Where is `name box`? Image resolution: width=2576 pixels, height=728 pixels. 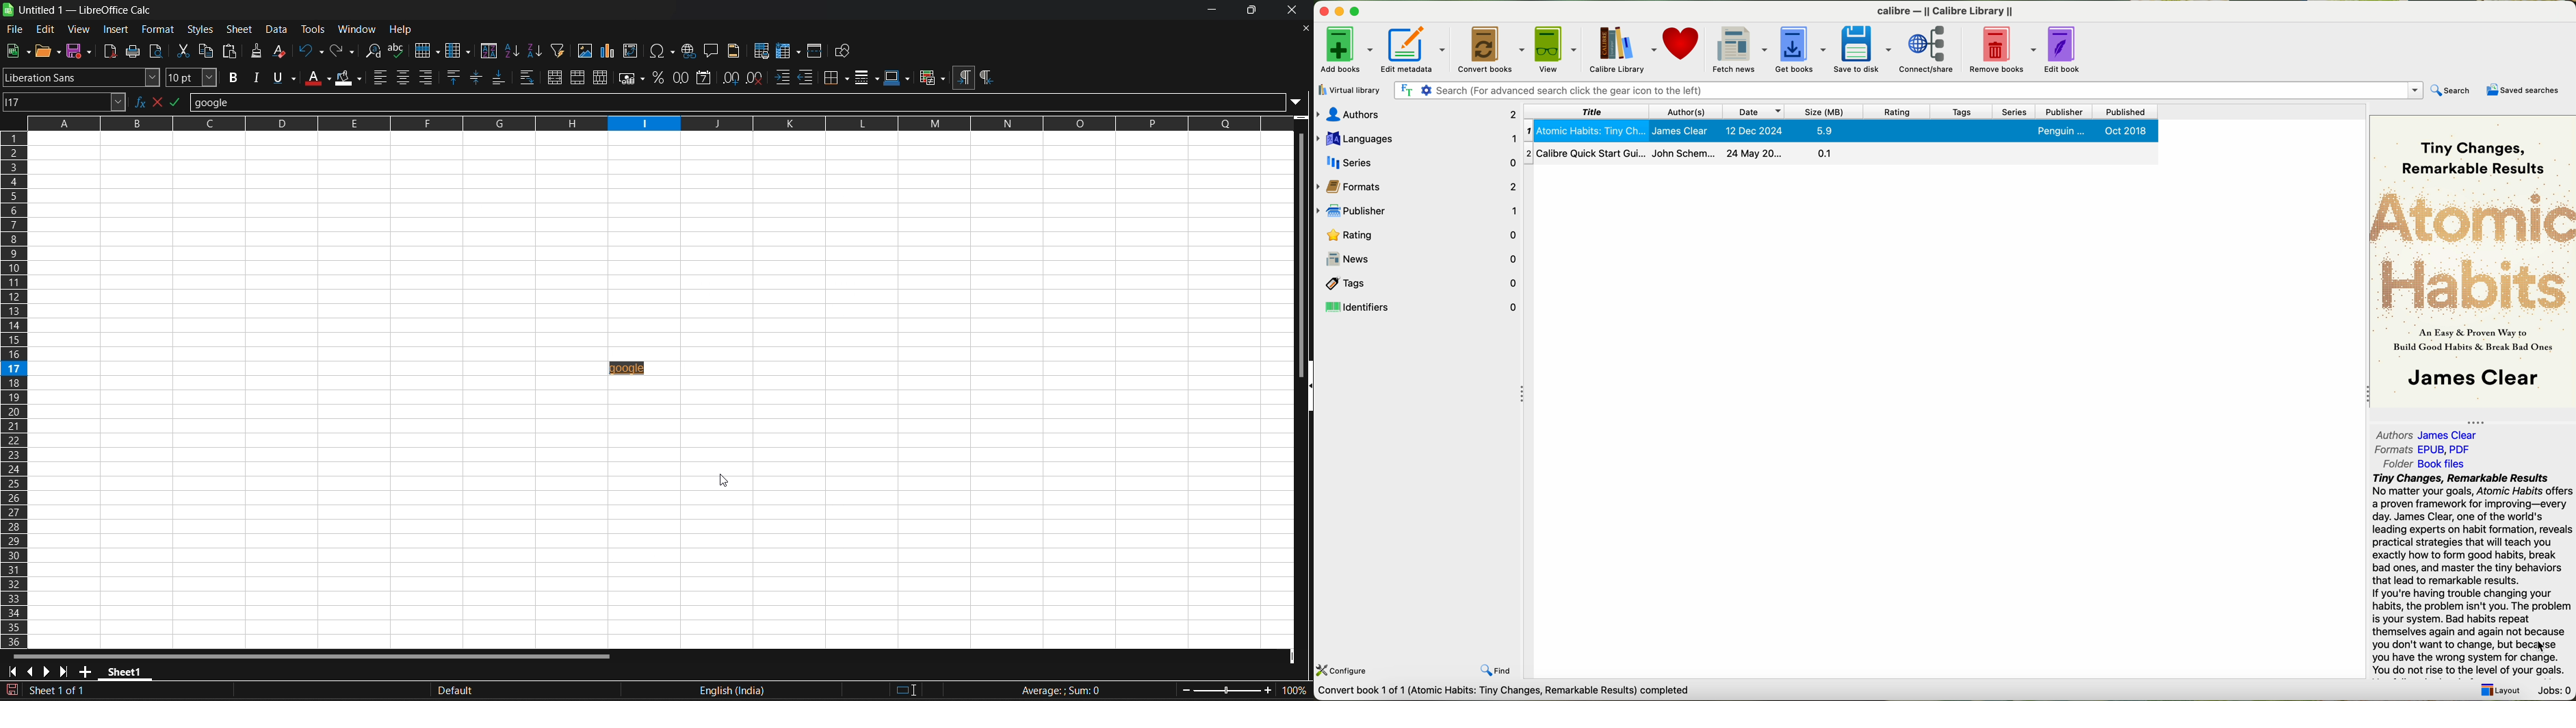
name box is located at coordinates (66, 102).